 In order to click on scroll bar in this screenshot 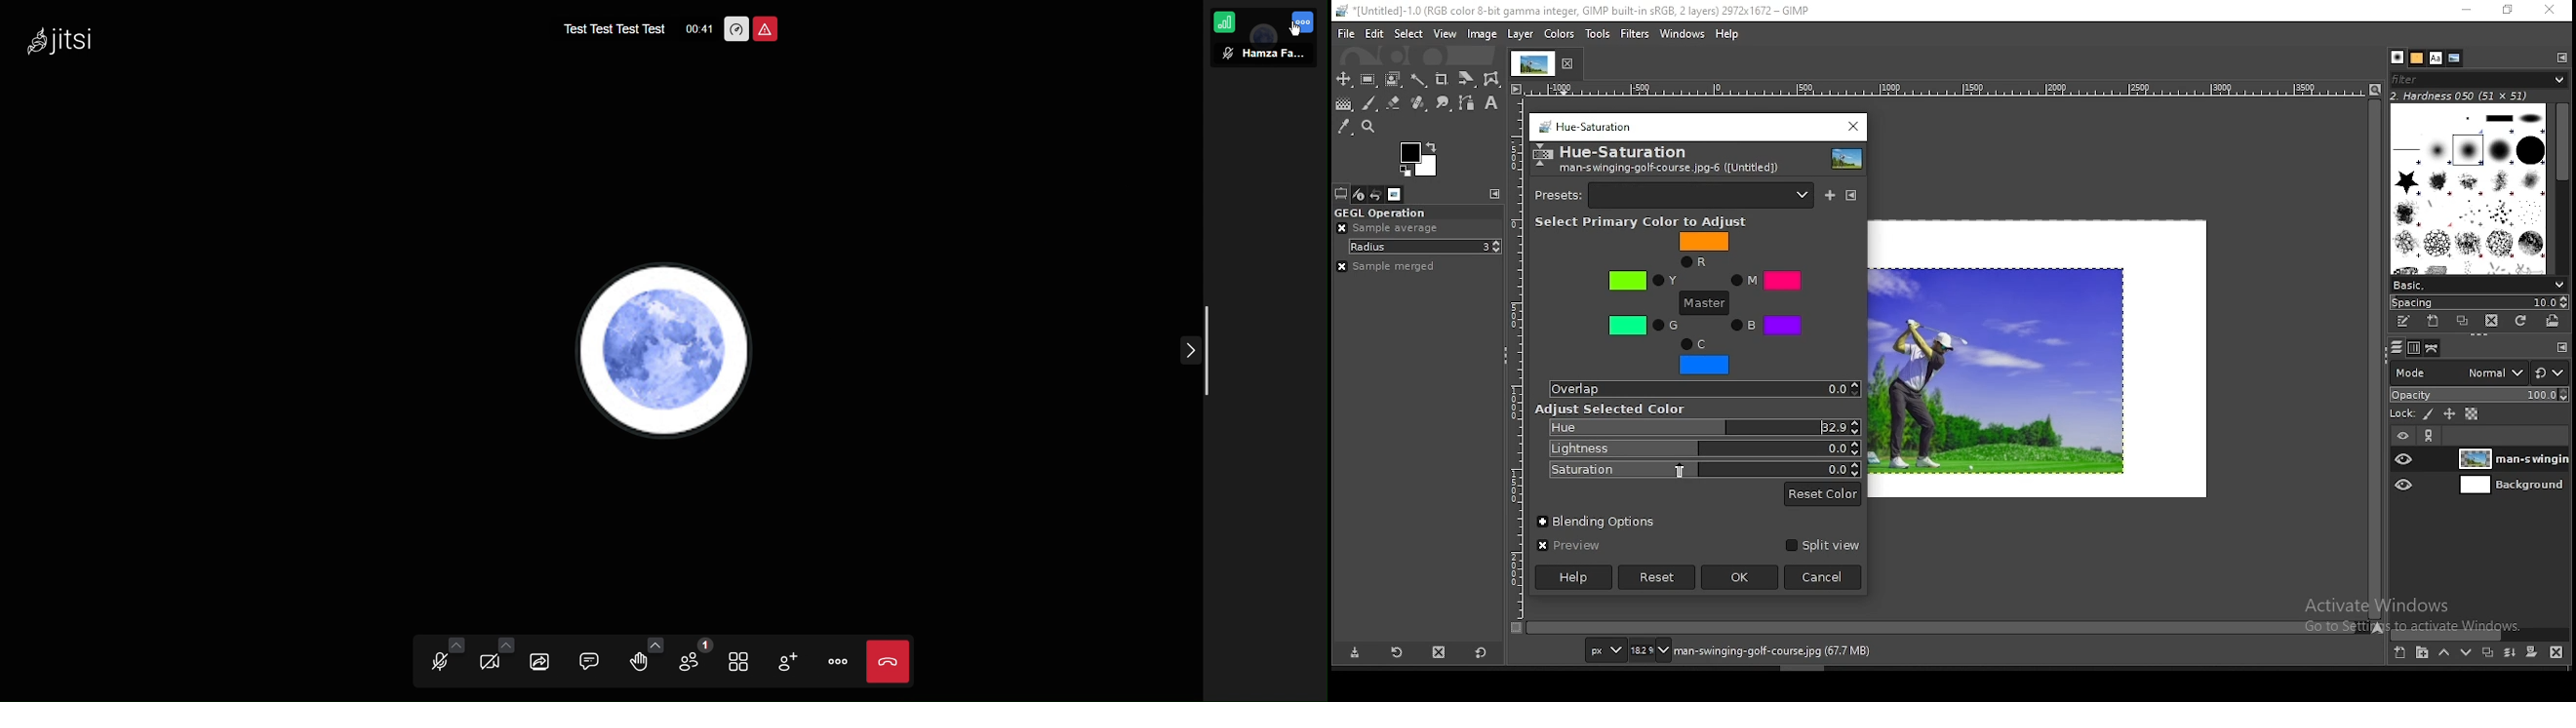, I will do `click(2486, 635)`.